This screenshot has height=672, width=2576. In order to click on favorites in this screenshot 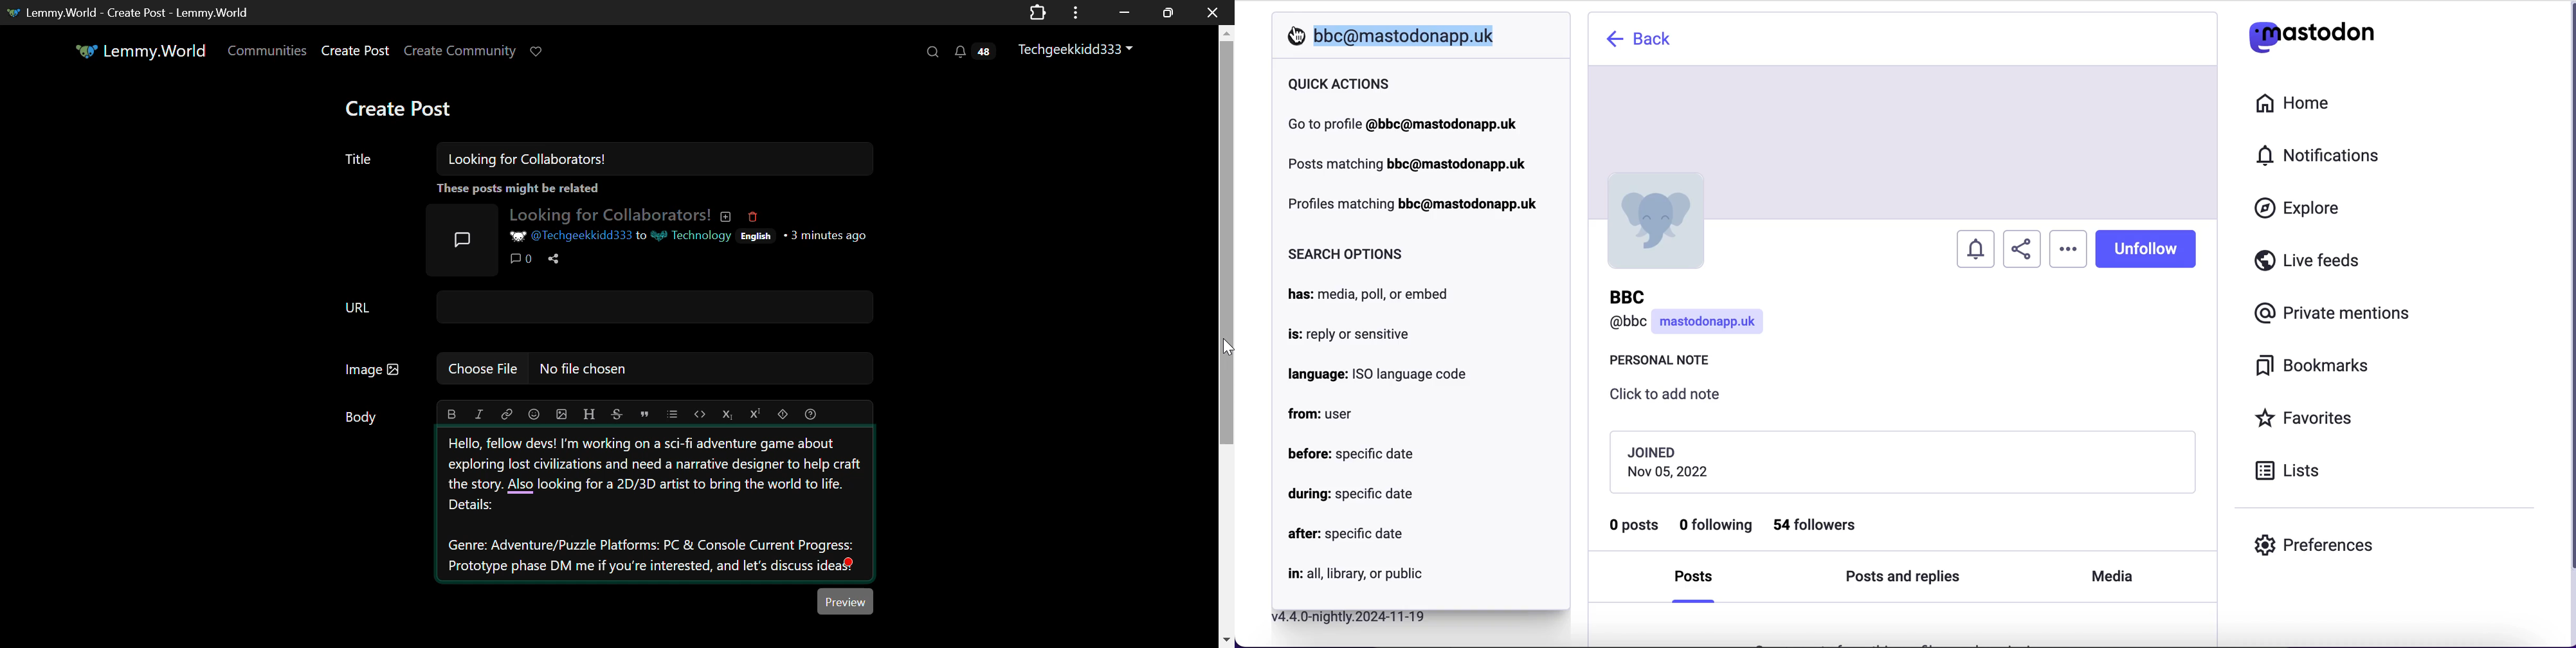, I will do `click(2307, 420)`.